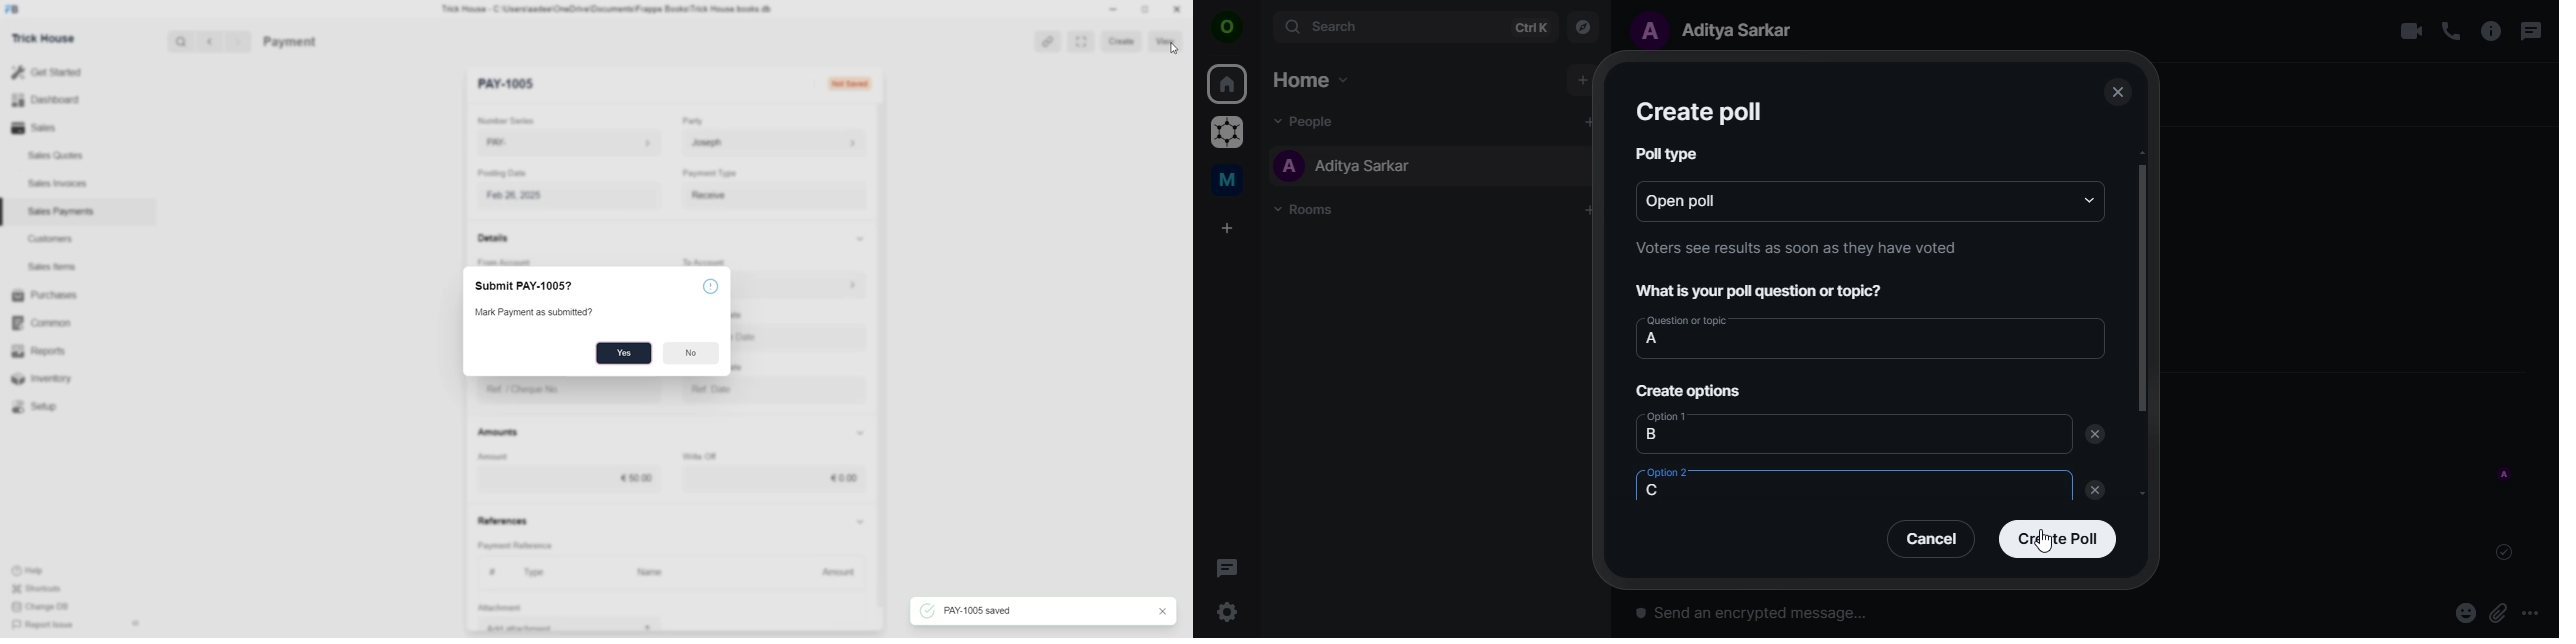 The height and width of the screenshot is (644, 2576). I want to click on Feb 26, 2025, so click(573, 196).